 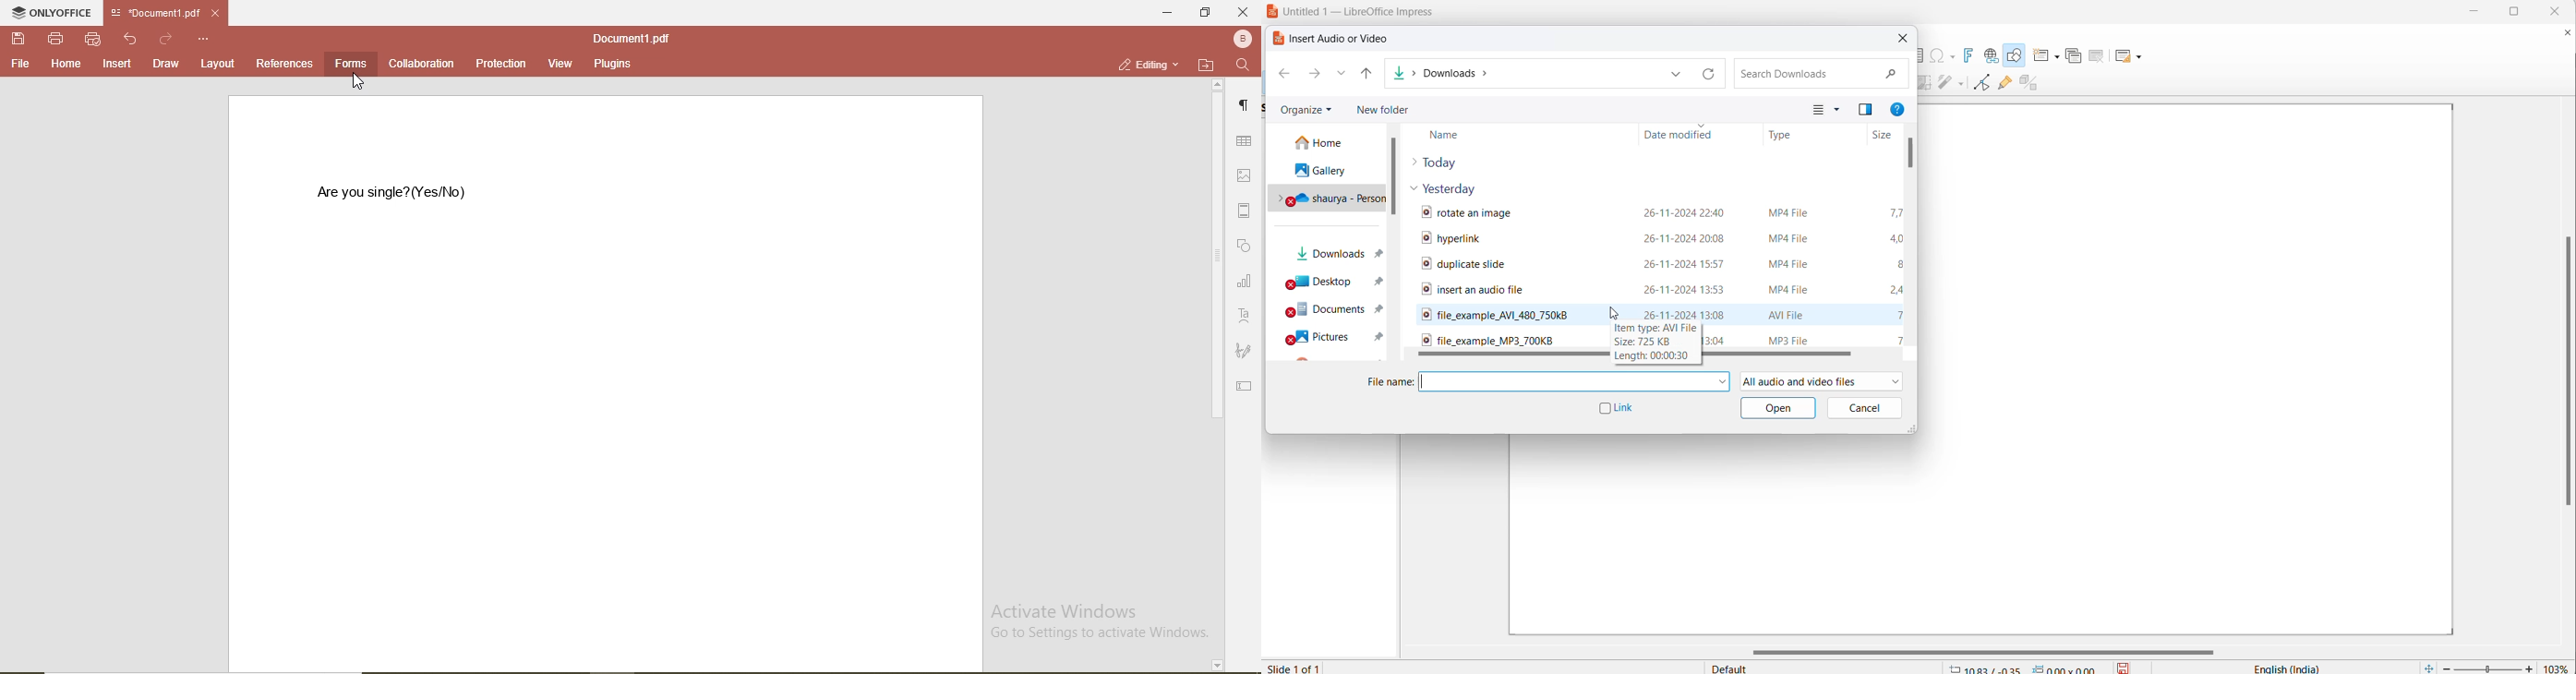 What do you see at coordinates (1386, 108) in the screenshot?
I see `new folder` at bounding box center [1386, 108].